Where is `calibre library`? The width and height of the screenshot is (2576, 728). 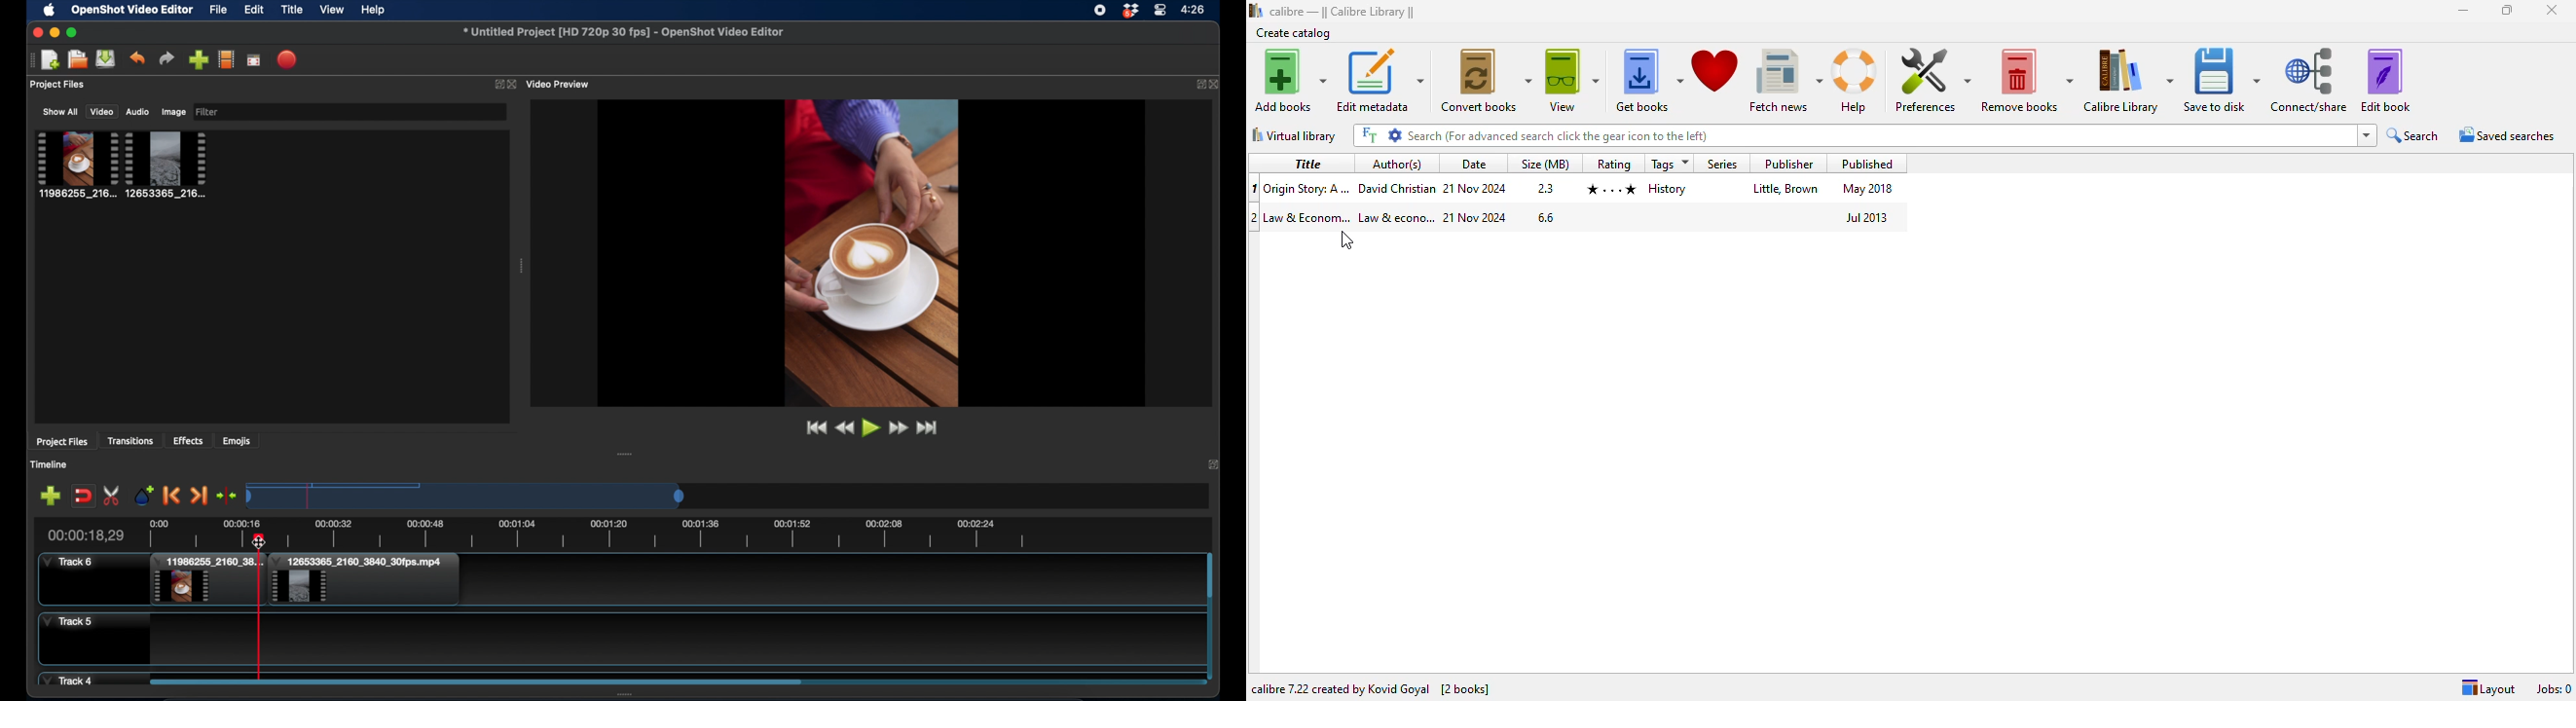
calibre library is located at coordinates (2128, 79).